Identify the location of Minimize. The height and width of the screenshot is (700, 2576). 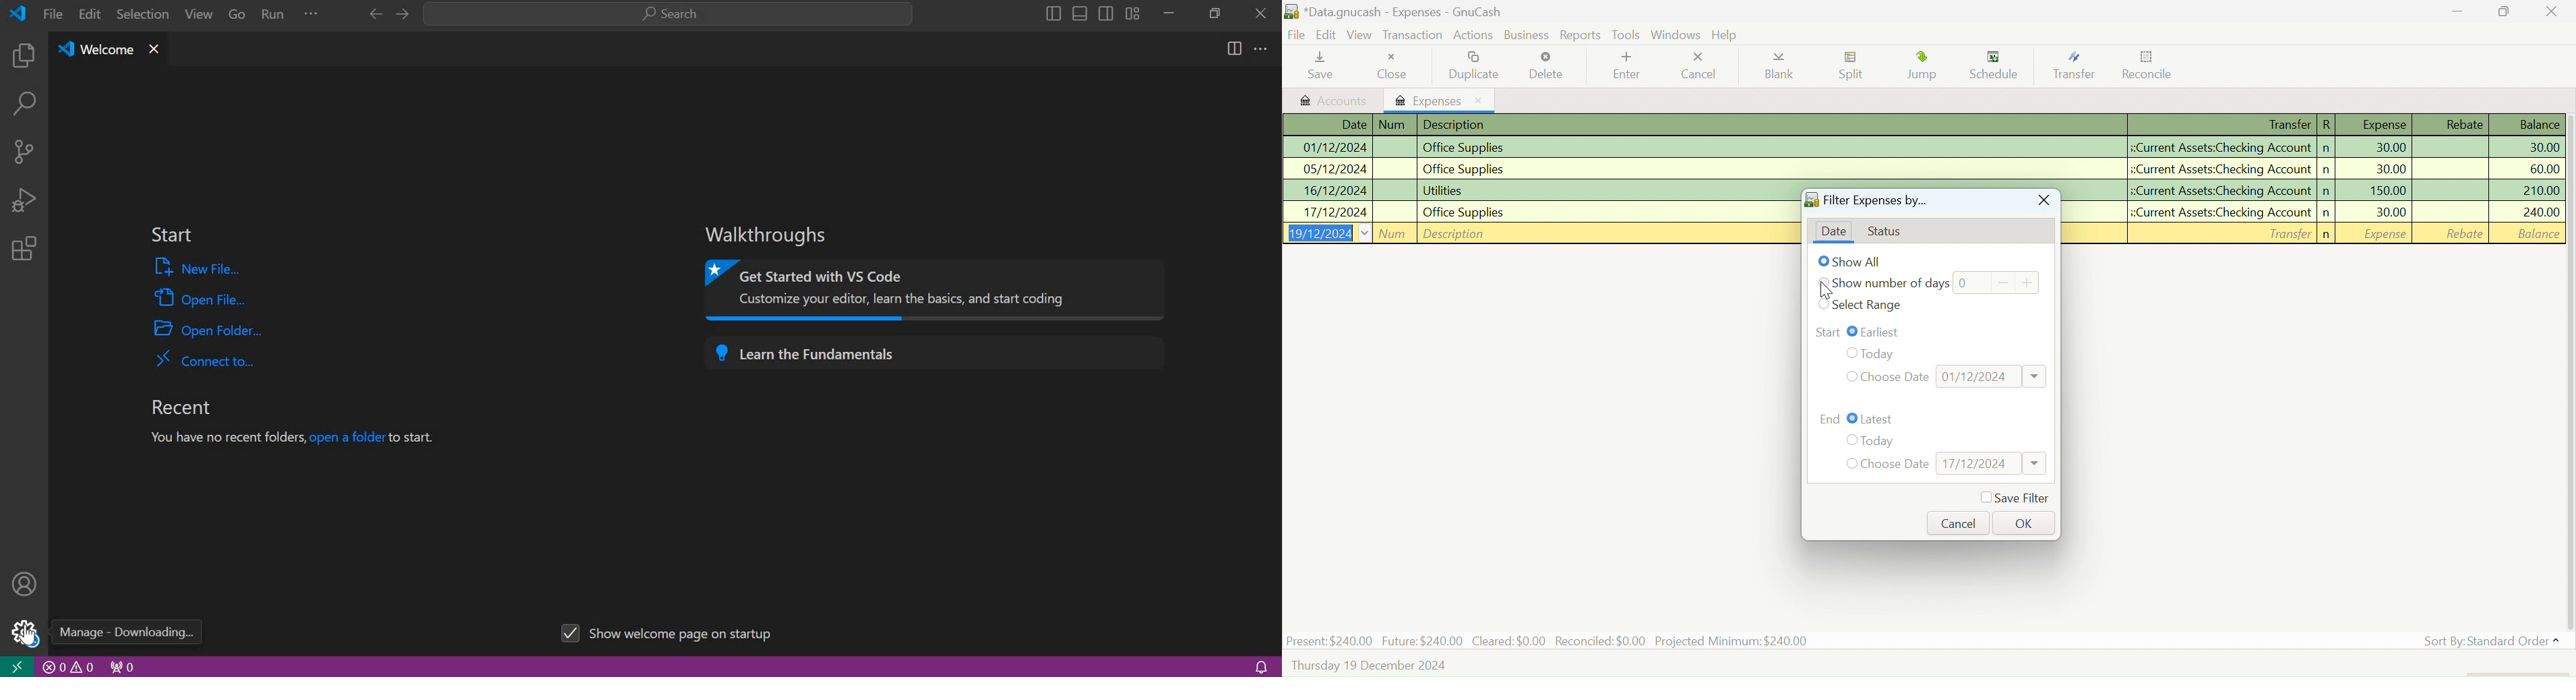
(2505, 11).